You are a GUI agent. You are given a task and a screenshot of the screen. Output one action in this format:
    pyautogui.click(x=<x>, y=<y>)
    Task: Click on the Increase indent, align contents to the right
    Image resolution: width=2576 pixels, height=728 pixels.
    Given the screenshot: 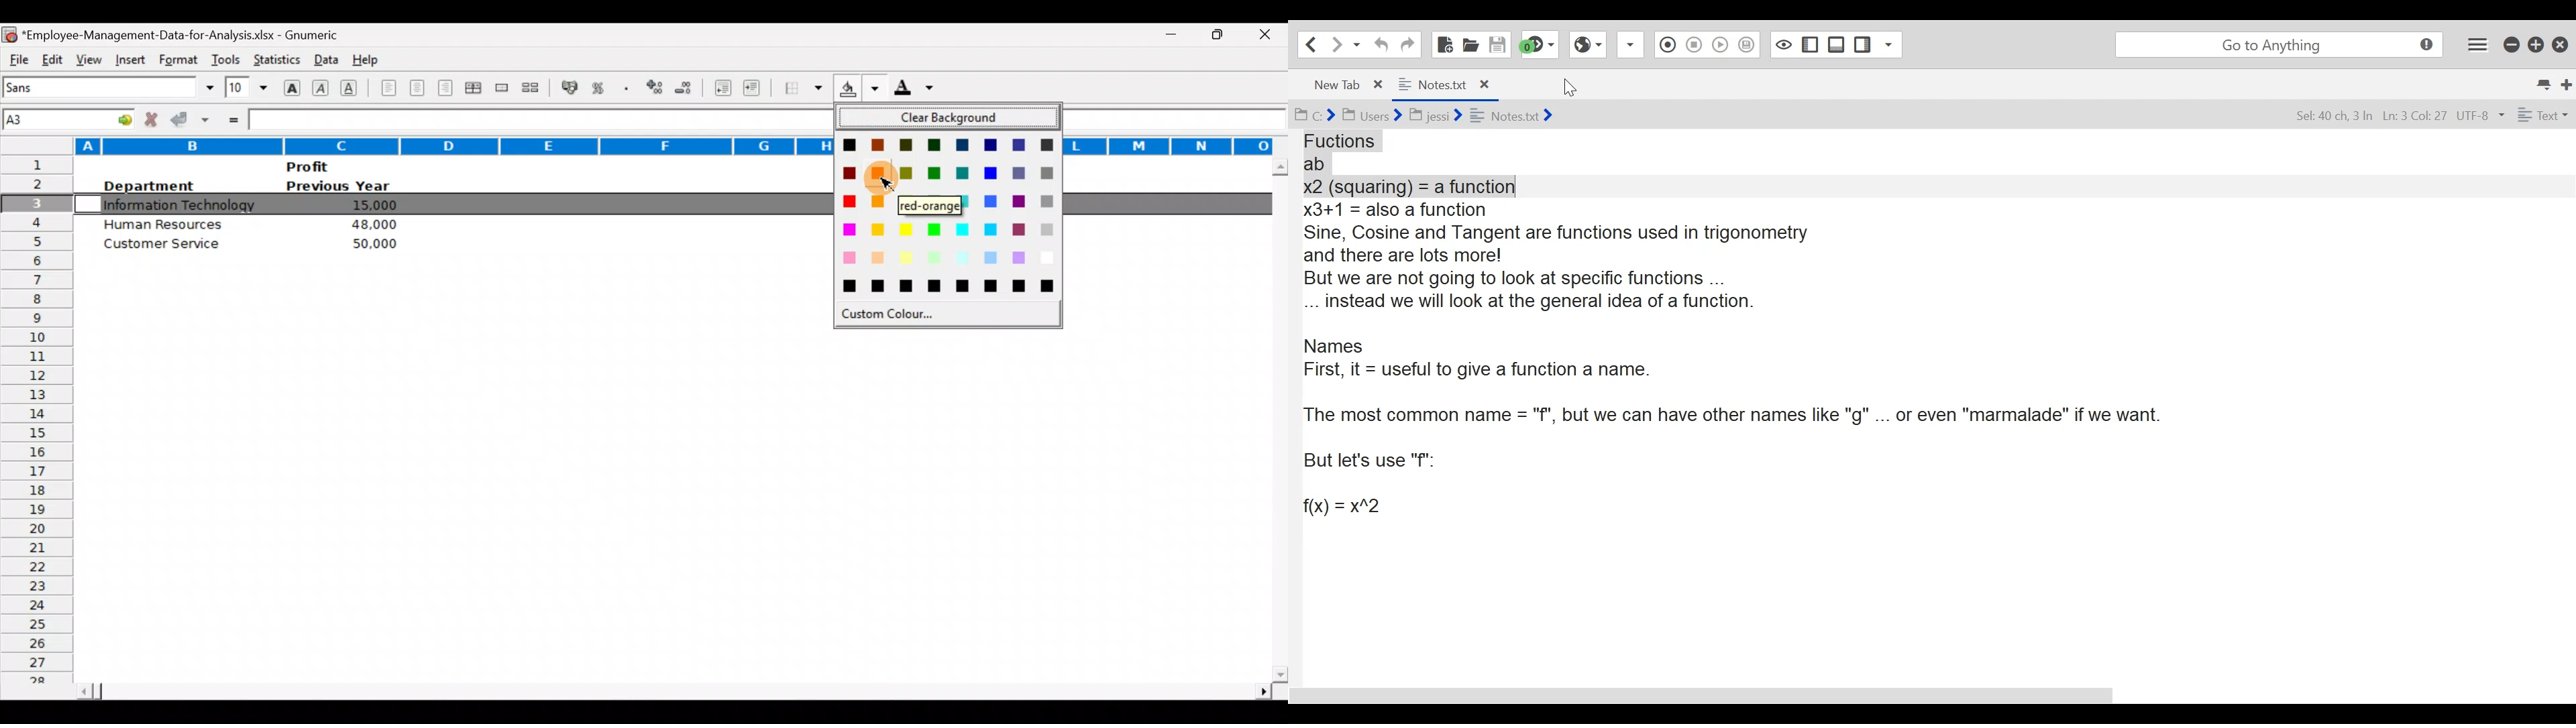 What is the action you would take?
    pyautogui.click(x=754, y=89)
    